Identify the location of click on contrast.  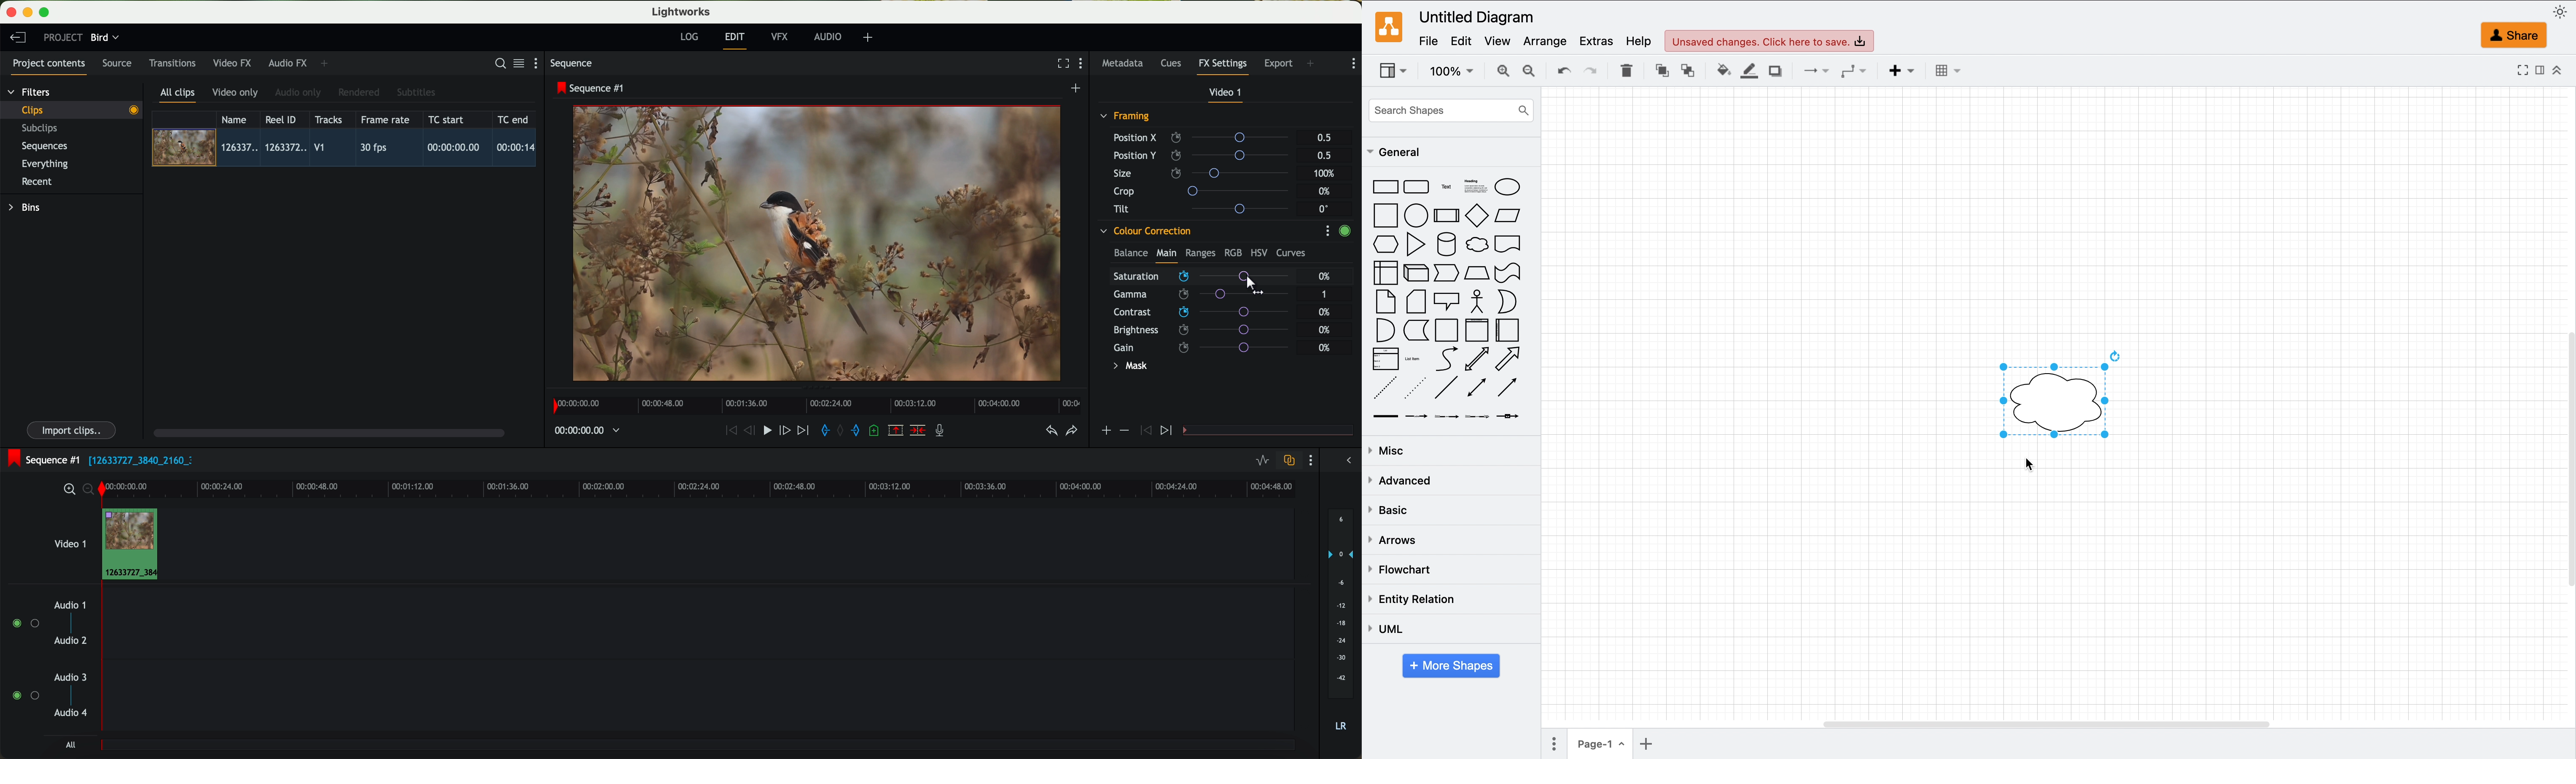
(1202, 313).